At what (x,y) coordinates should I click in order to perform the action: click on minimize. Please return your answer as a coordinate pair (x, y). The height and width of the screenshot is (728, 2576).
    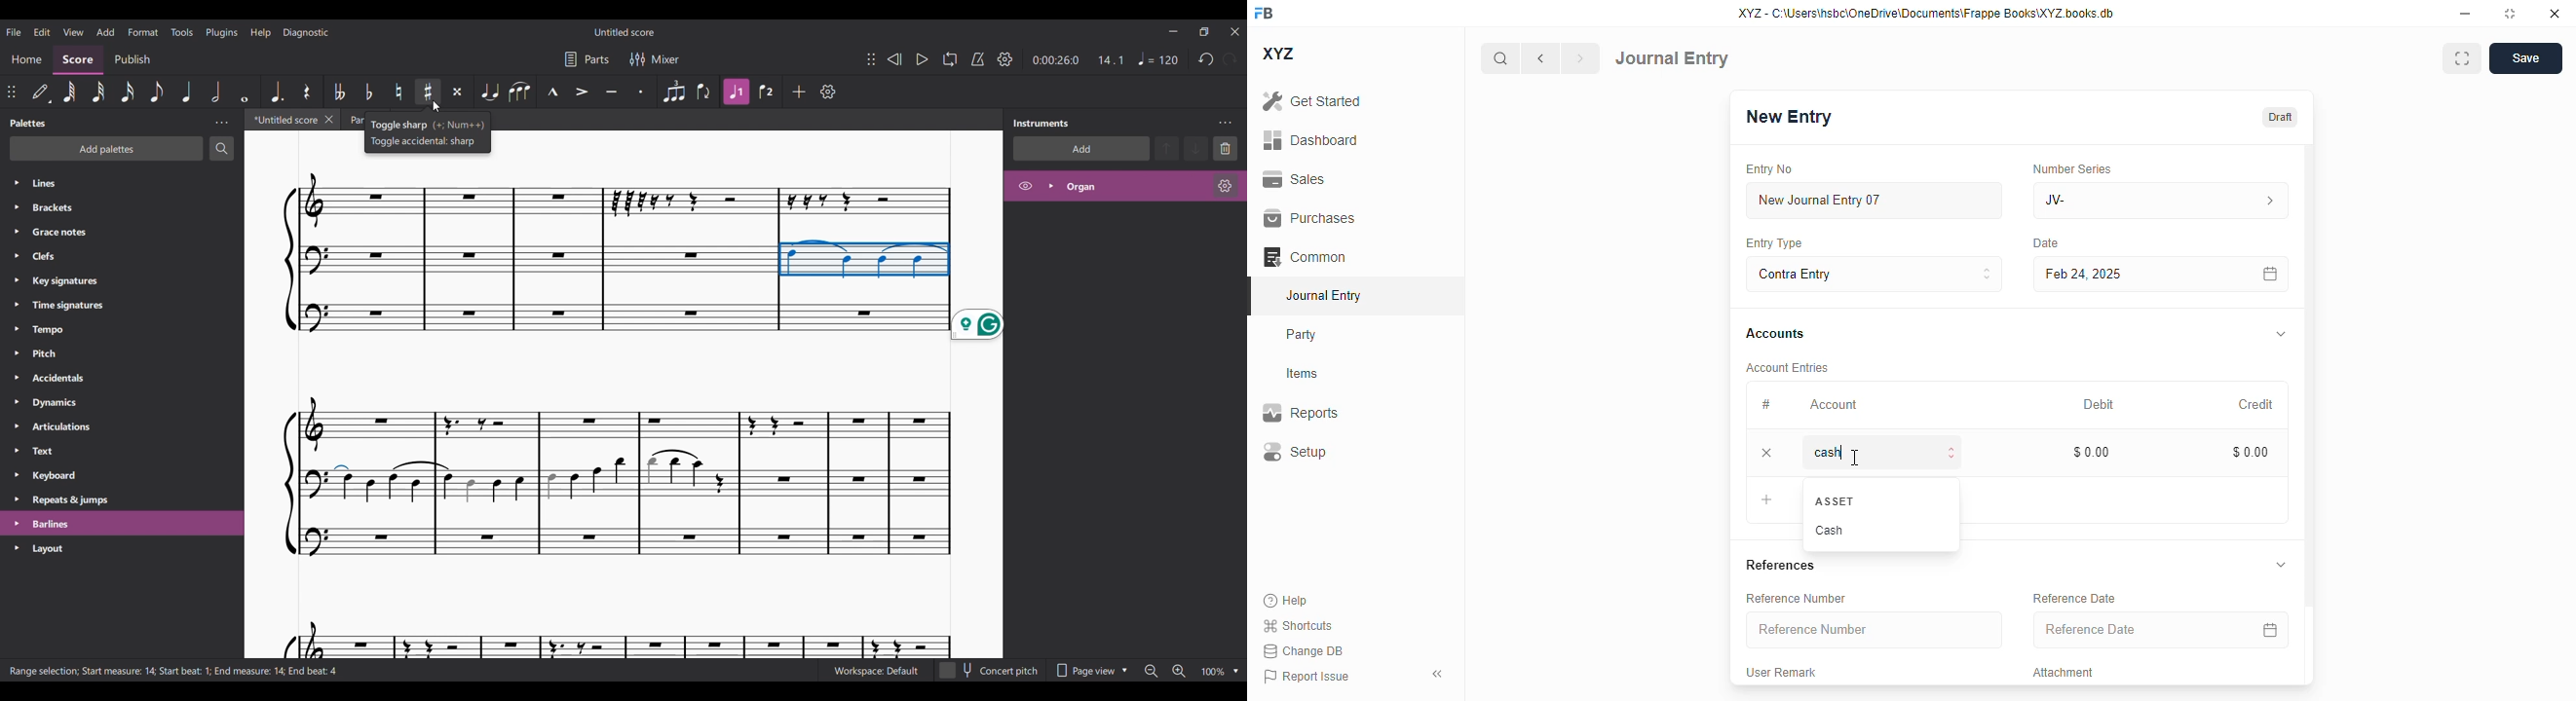
    Looking at the image, I should click on (2466, 14).